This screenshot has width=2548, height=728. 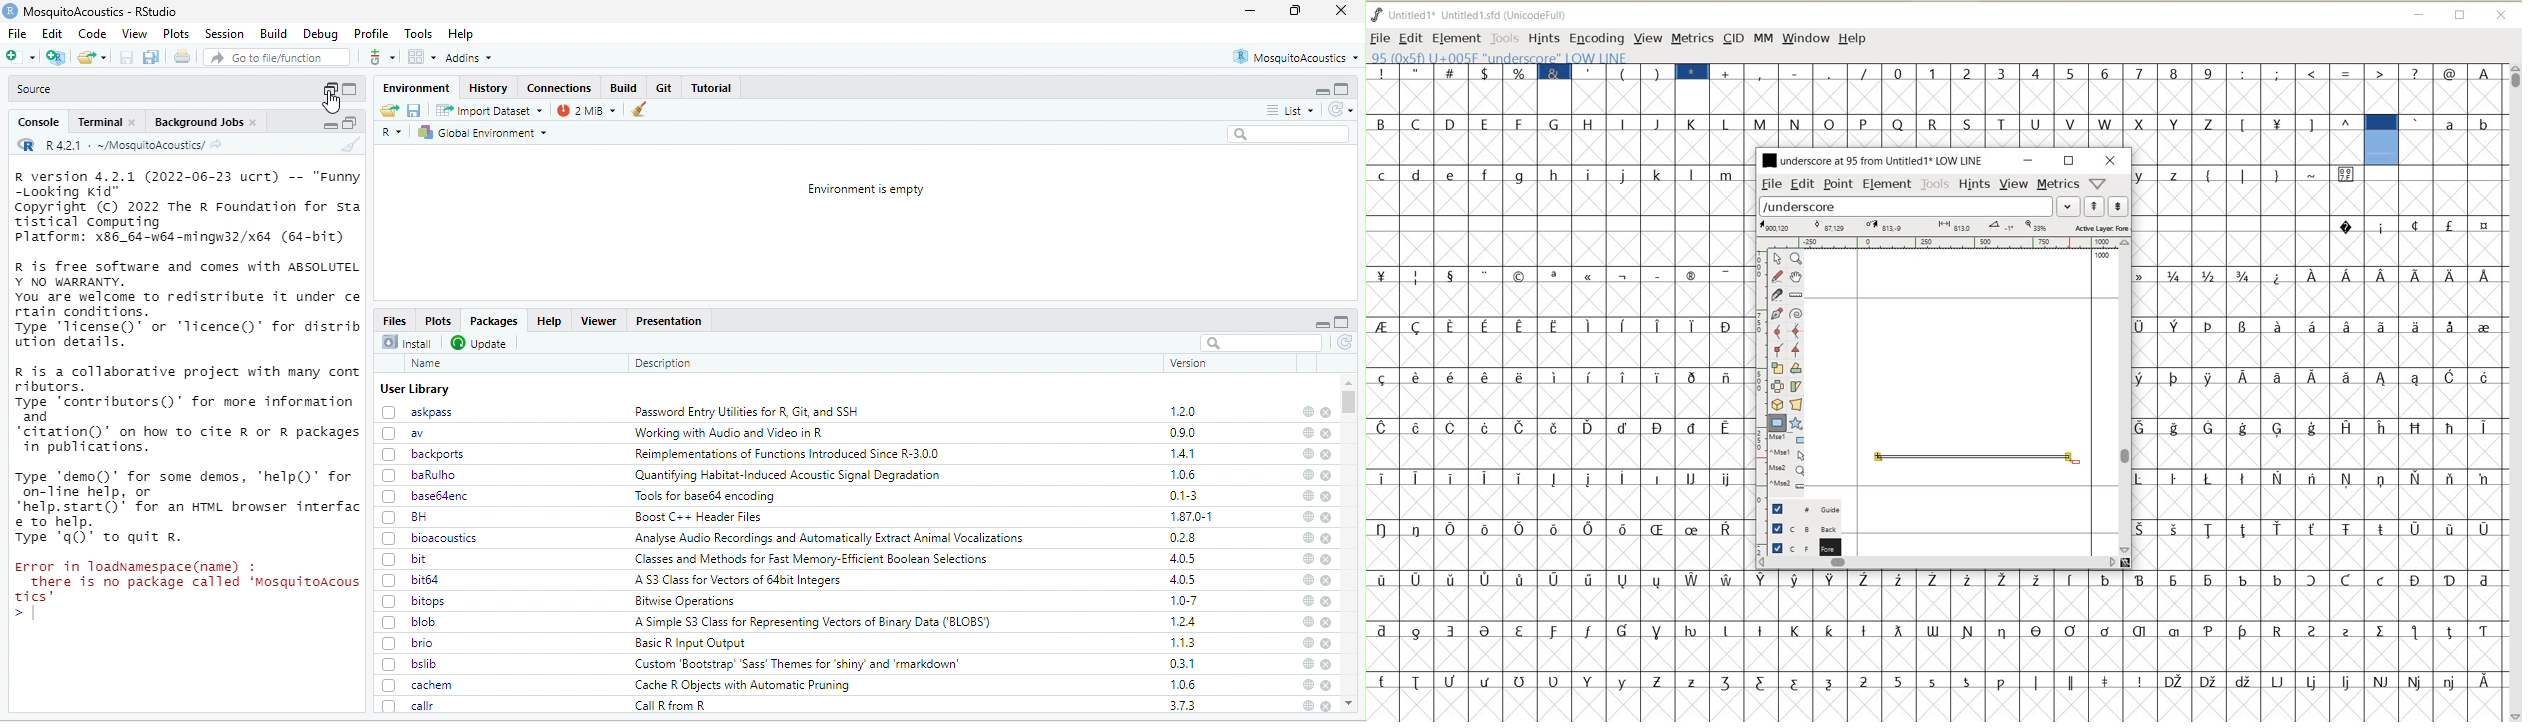 I want to click on Name, so click(x=427, y=363).